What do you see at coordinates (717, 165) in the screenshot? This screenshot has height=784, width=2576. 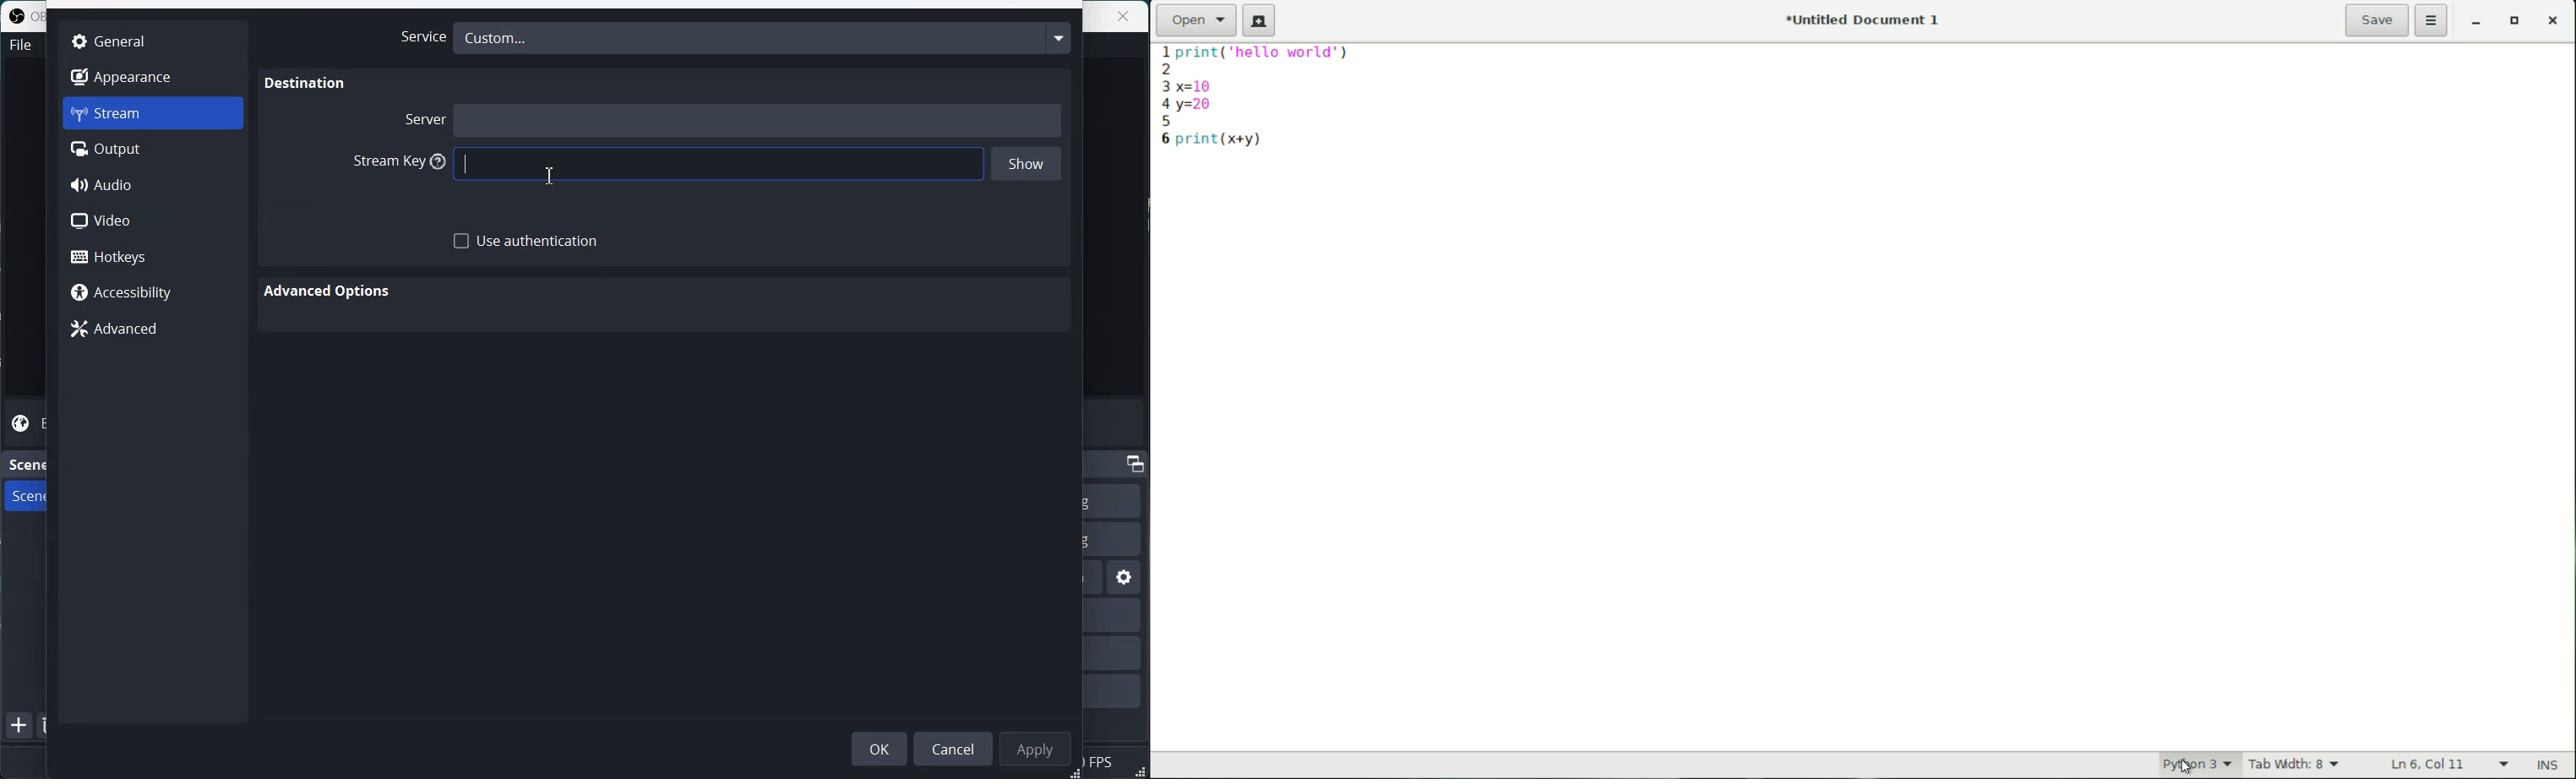 I see `Stream key input` at bounding box center [717, 165].